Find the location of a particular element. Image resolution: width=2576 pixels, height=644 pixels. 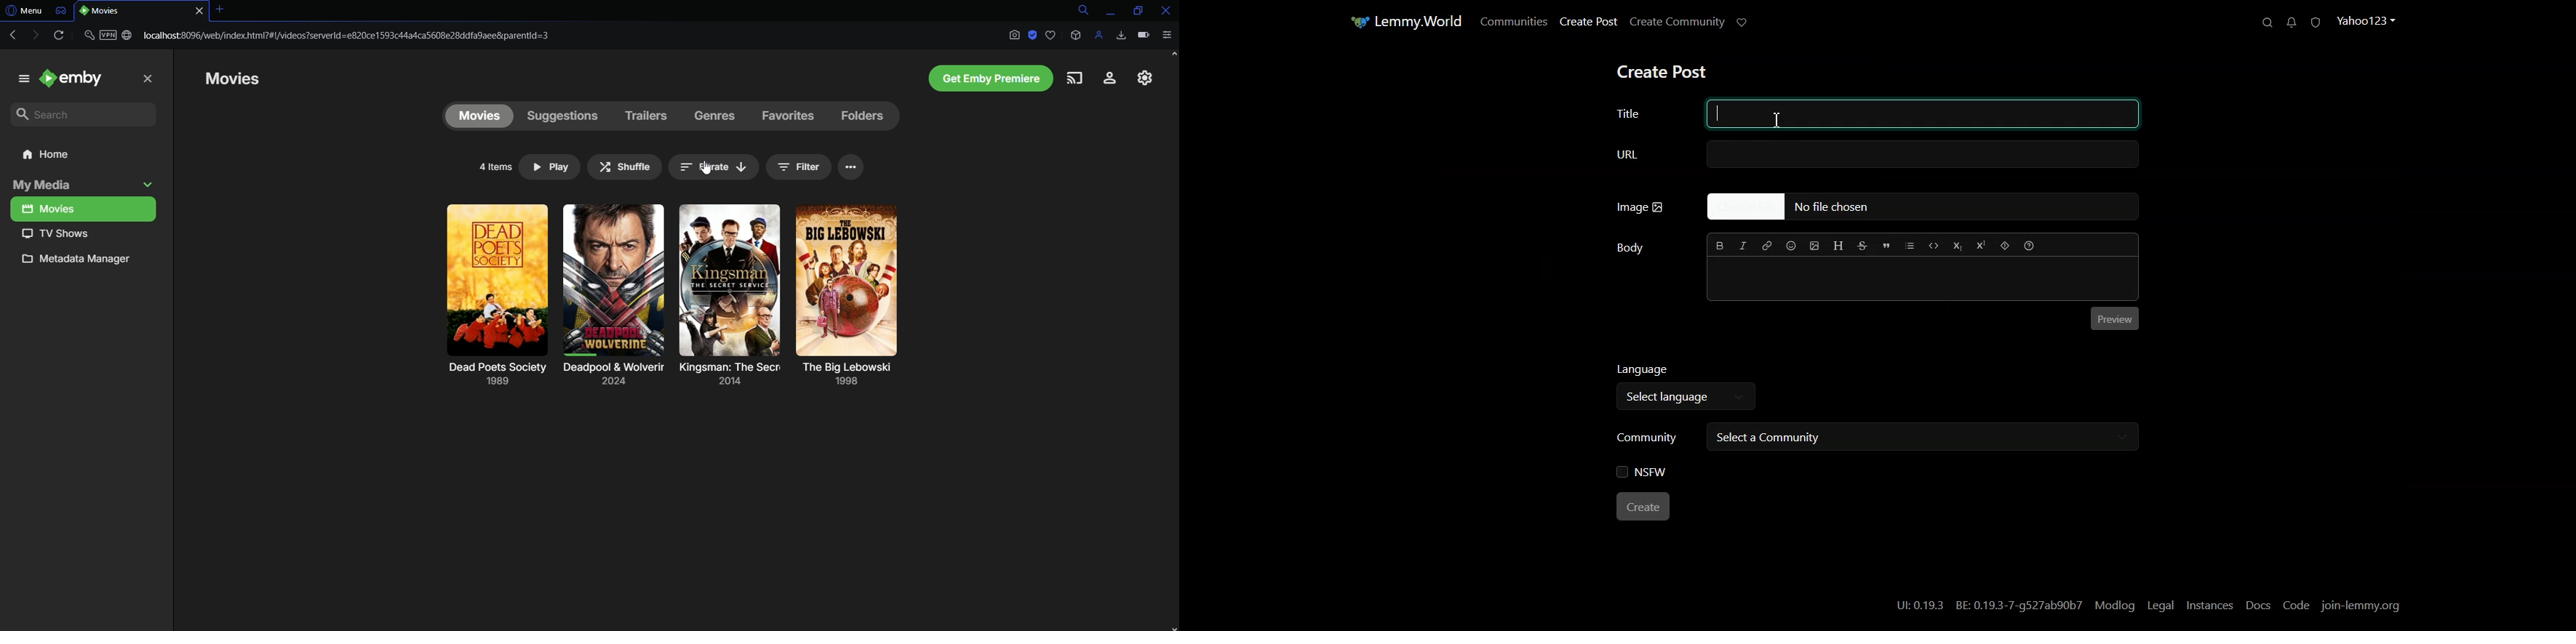

4 items is located at coordinates (496, 167).